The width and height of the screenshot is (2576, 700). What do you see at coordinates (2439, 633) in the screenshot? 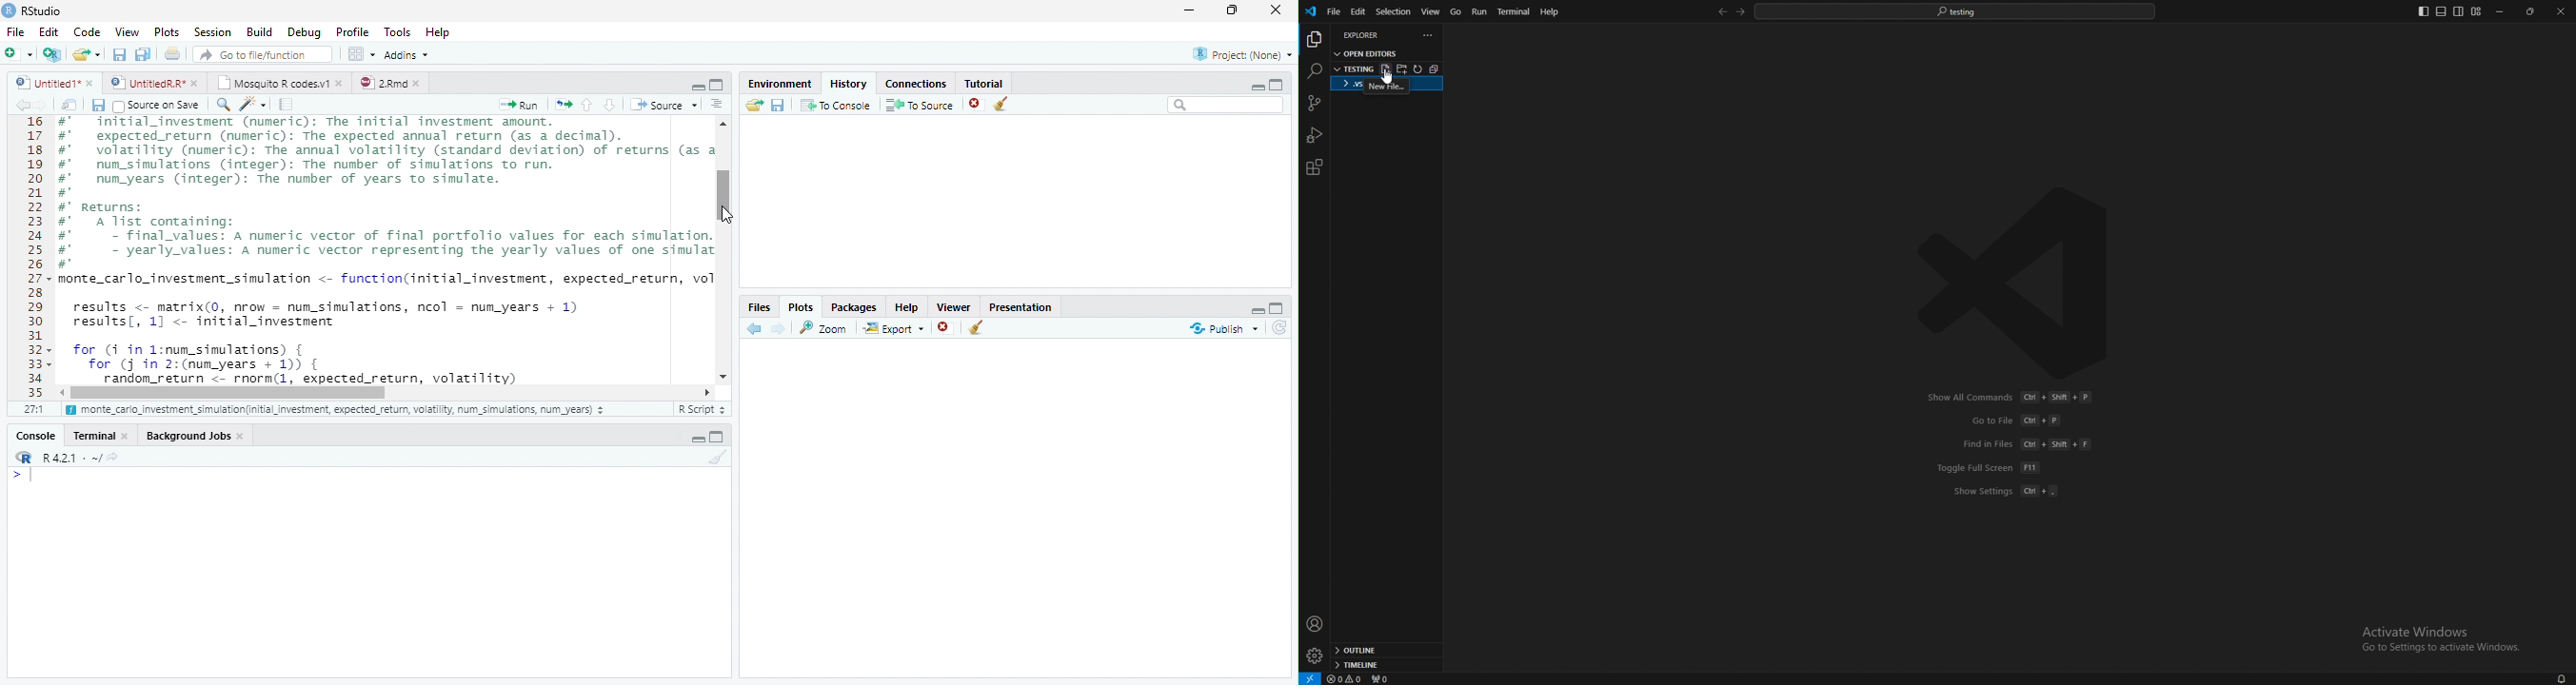
I see `activate windows` at bounding box center [2439, 633].